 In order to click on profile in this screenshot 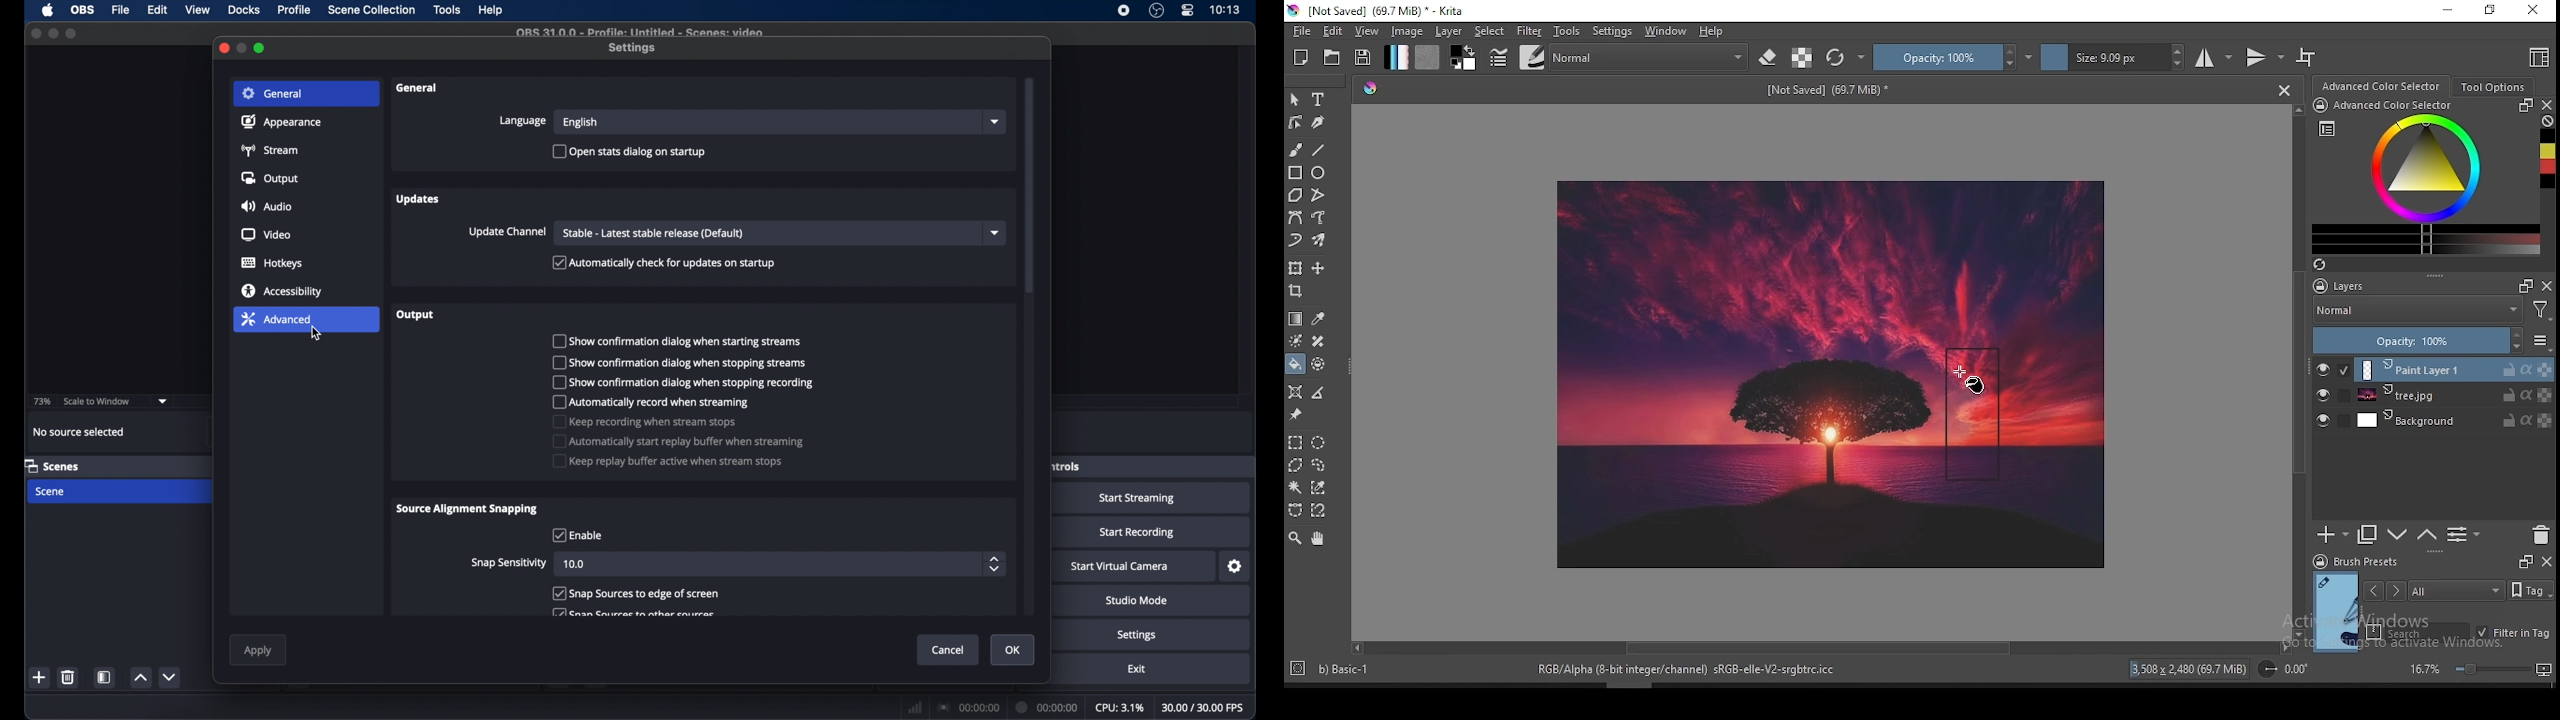, I will do `click(295, 10)`.